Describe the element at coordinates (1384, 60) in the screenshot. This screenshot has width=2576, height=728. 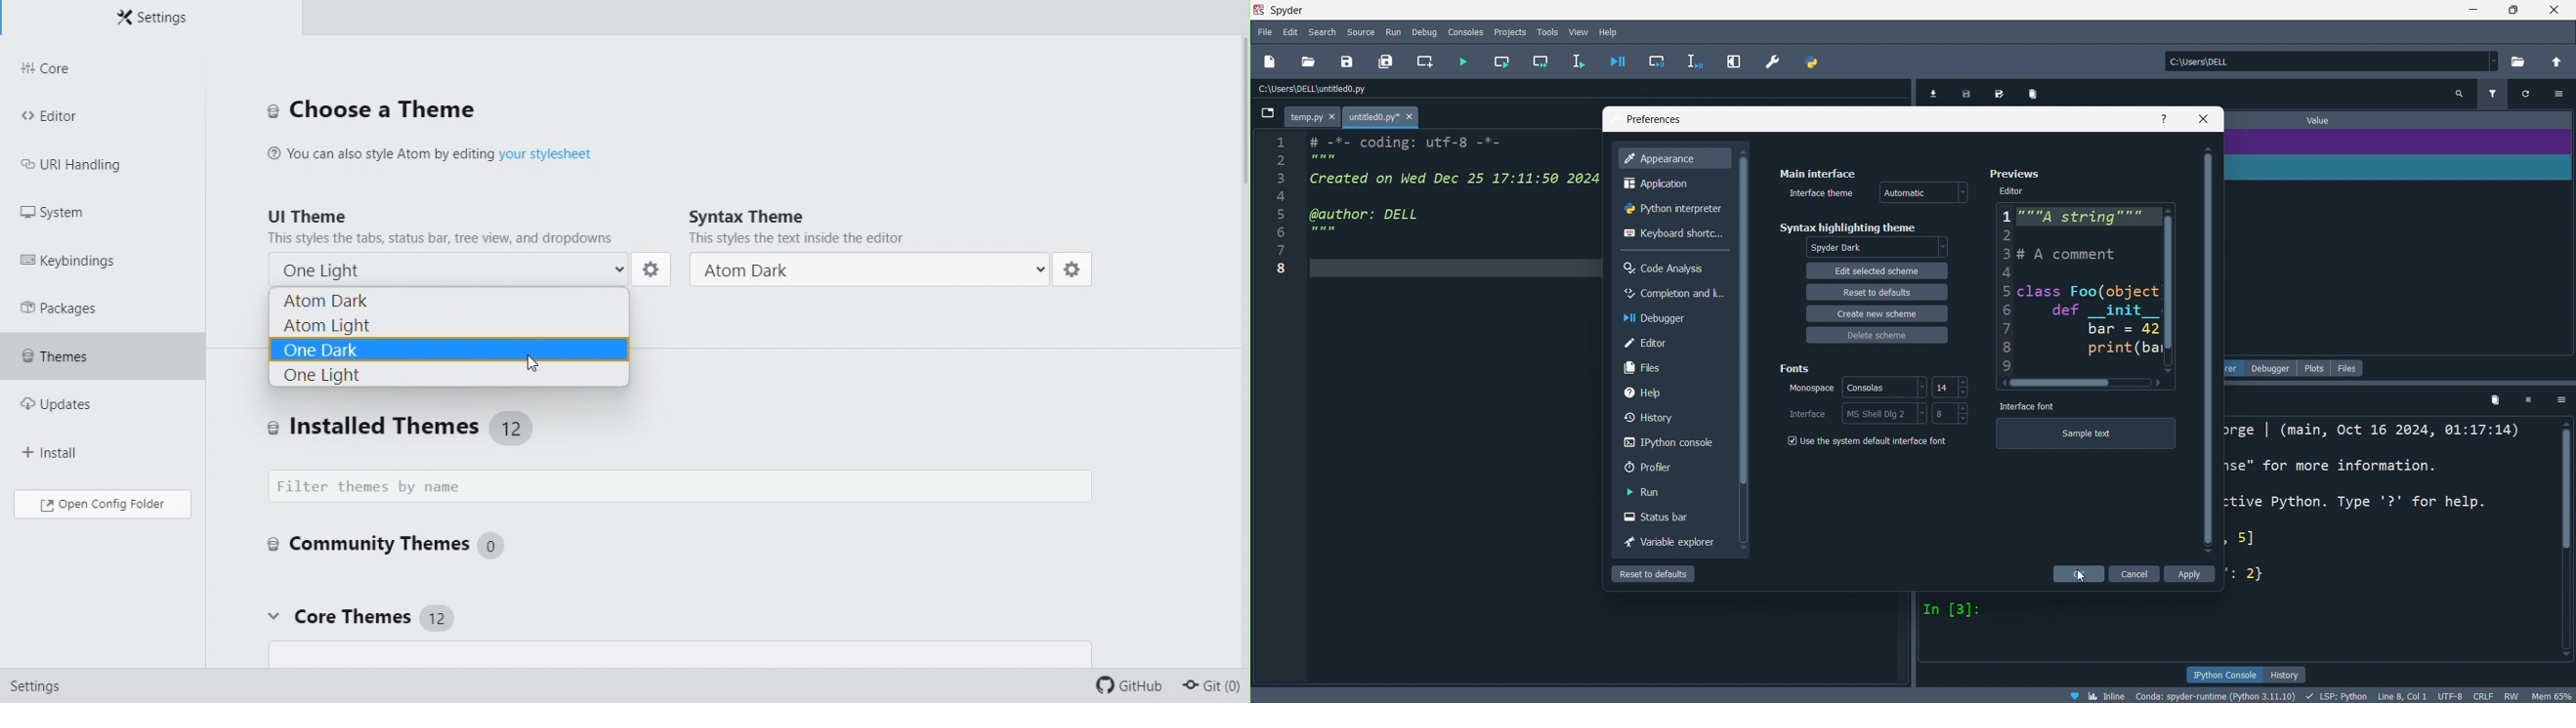
I see `save all file` at that location.